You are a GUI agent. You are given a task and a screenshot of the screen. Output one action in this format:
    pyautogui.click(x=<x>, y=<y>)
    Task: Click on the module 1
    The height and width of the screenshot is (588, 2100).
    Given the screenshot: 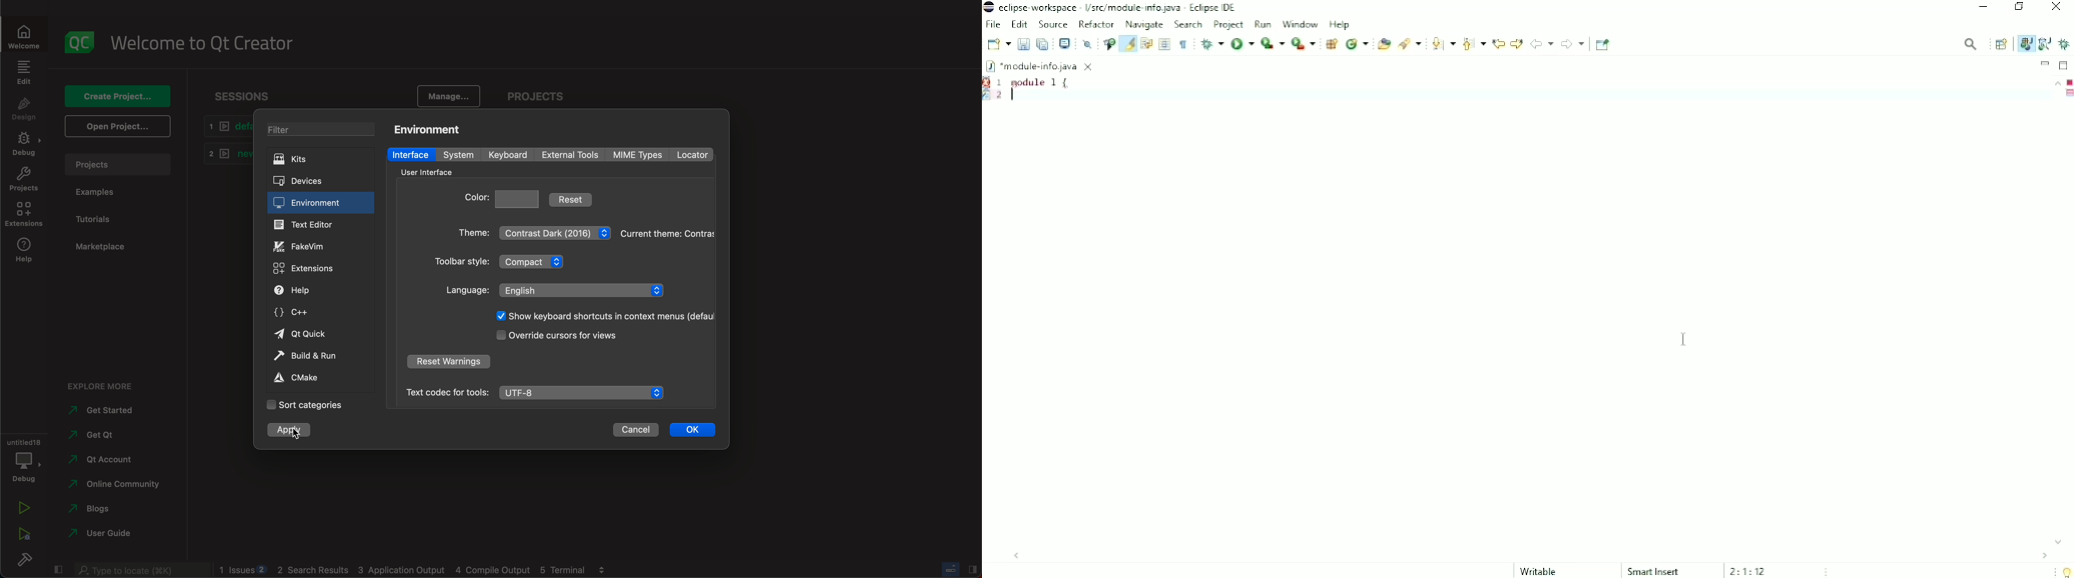 What is the action you would take?
    pyautogui.click(x=1042, y=82)
    